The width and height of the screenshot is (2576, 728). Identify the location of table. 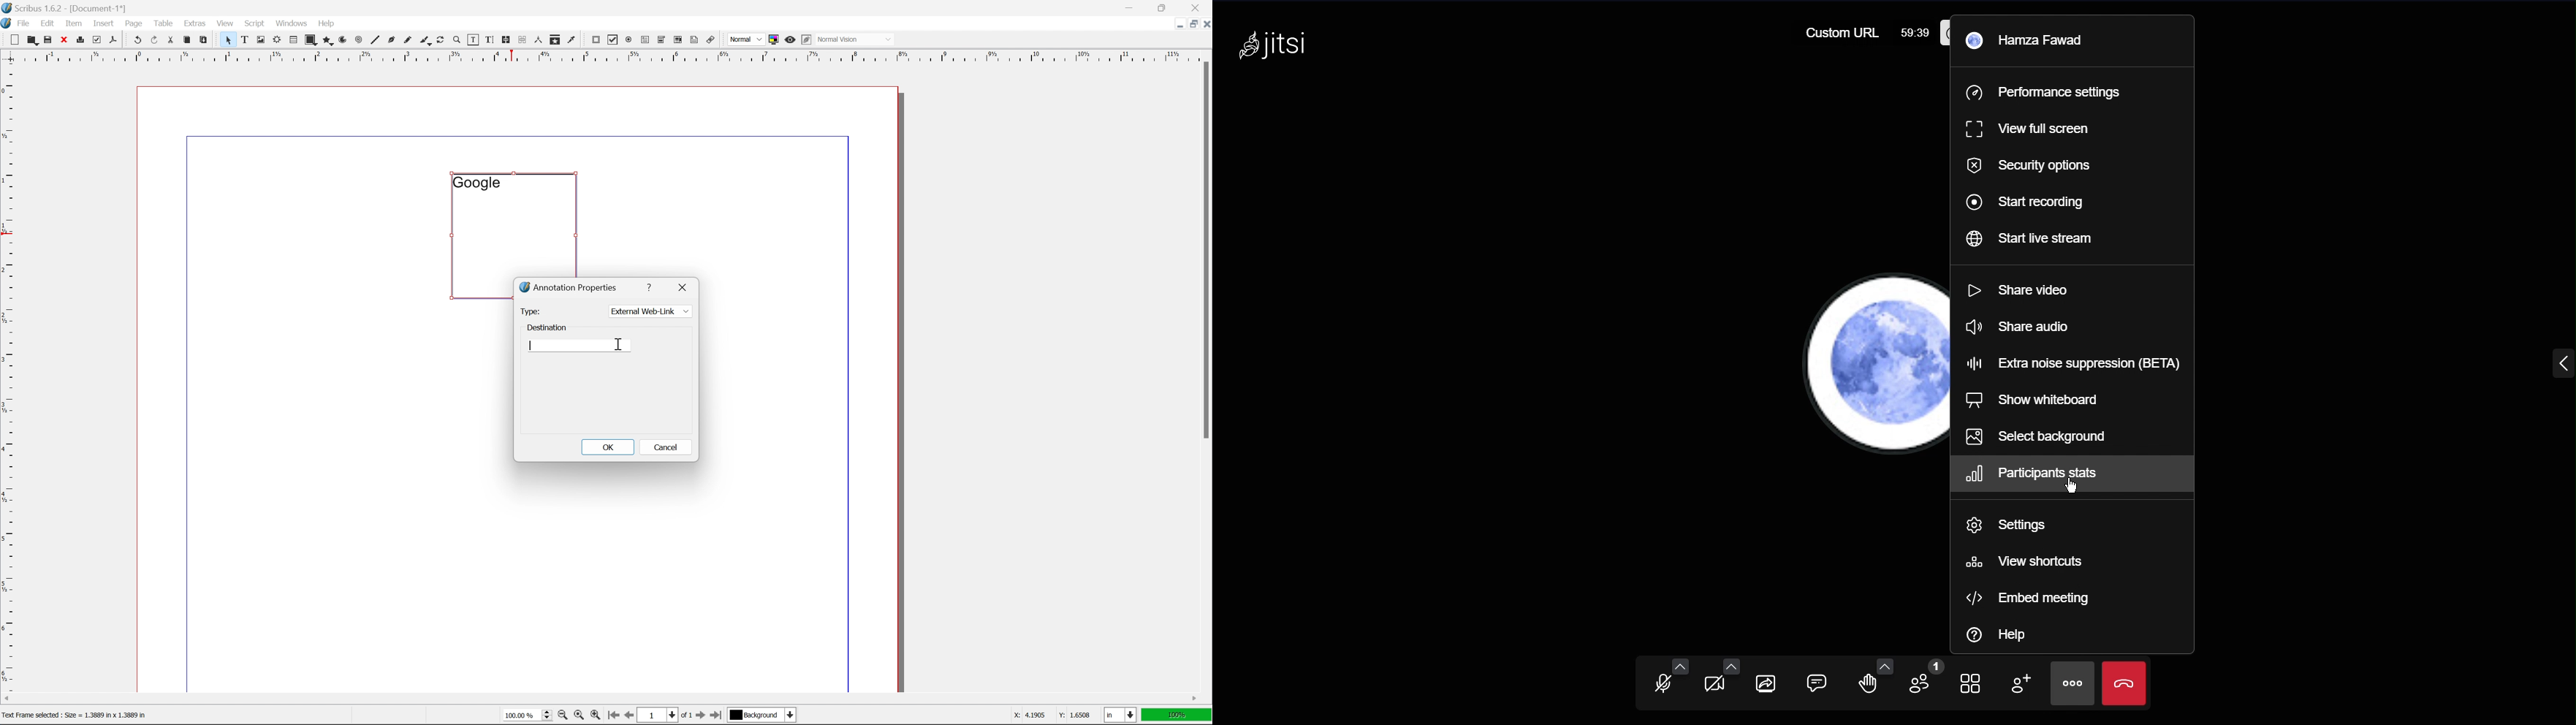
(163, 23).